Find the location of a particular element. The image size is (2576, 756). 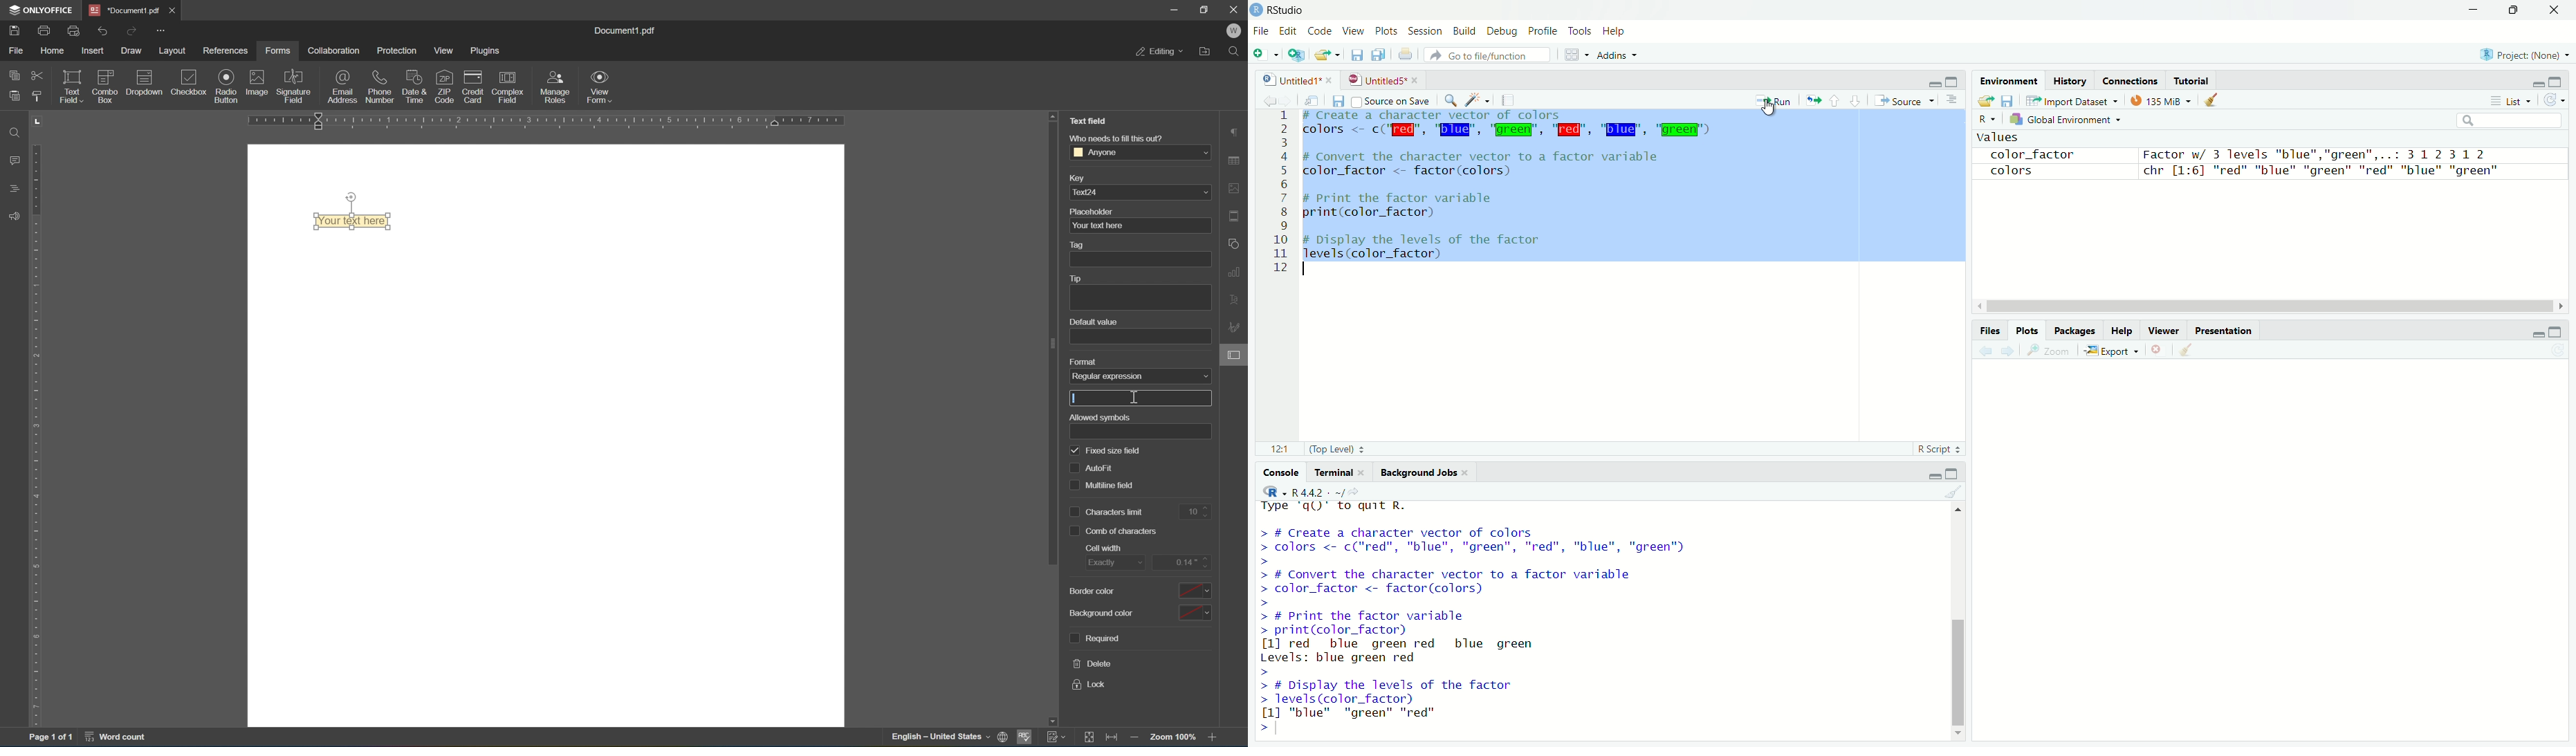

run the current line or selection is located at coordinates (1774, 100).